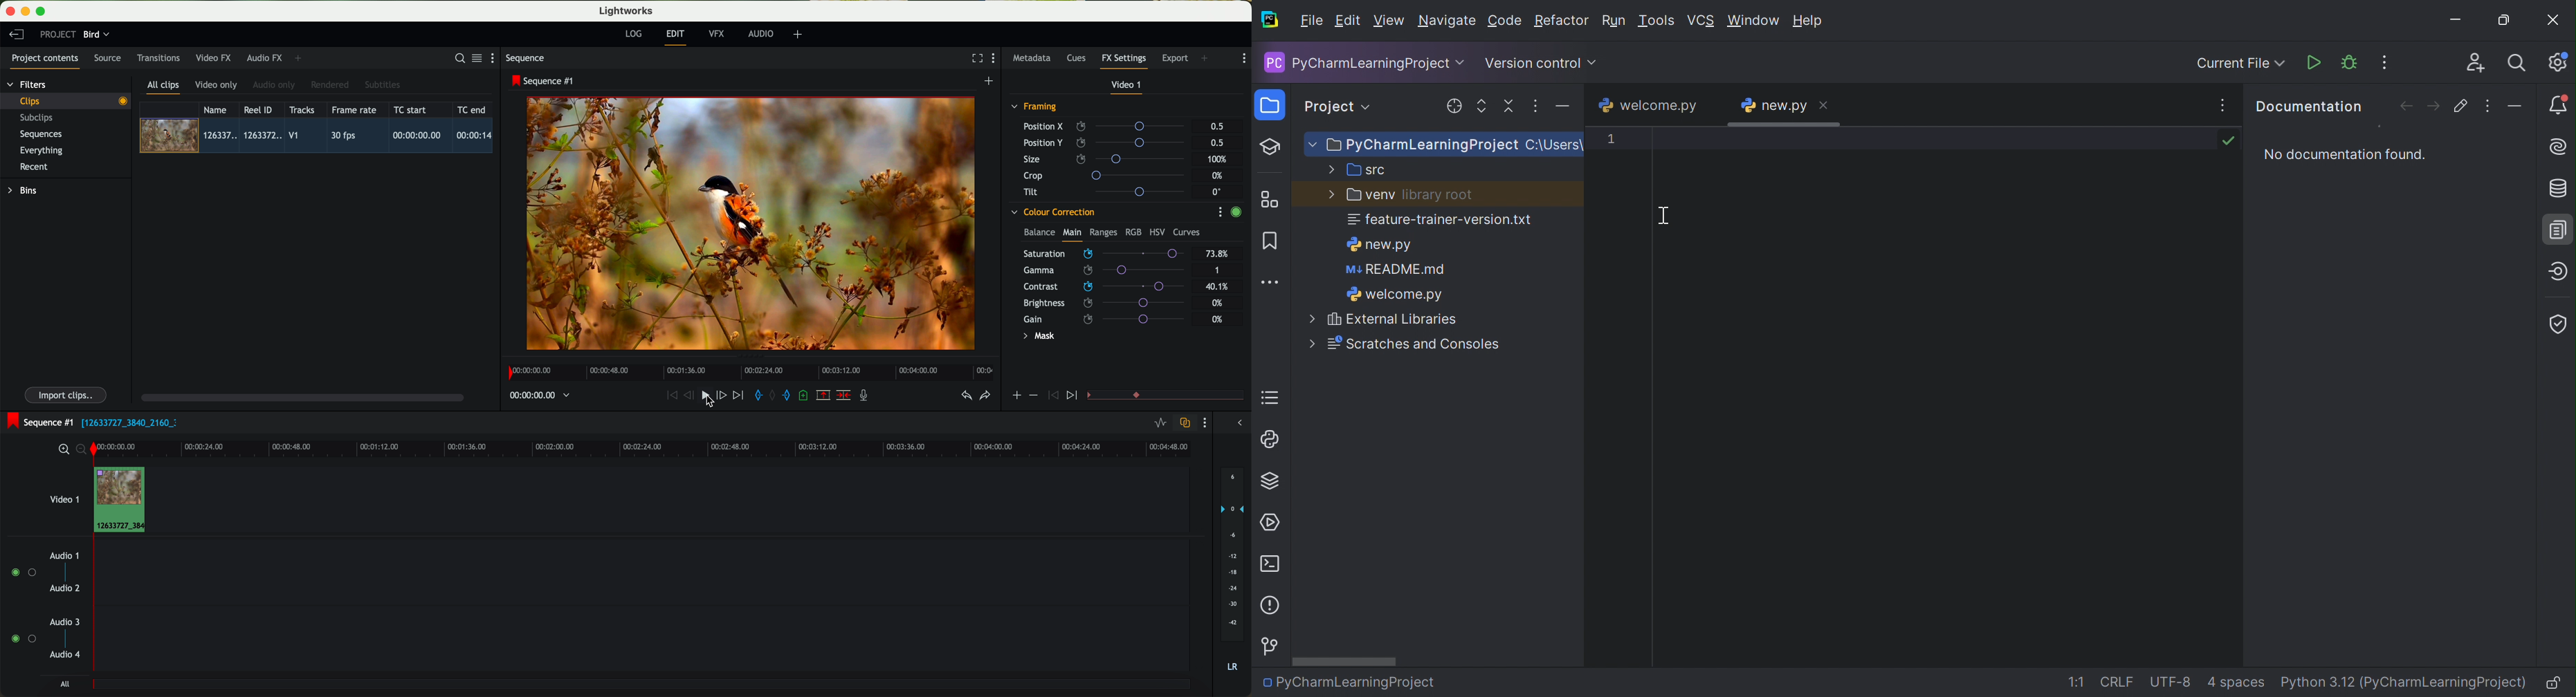  I want to click on UTF-8, so click(2174, 680).